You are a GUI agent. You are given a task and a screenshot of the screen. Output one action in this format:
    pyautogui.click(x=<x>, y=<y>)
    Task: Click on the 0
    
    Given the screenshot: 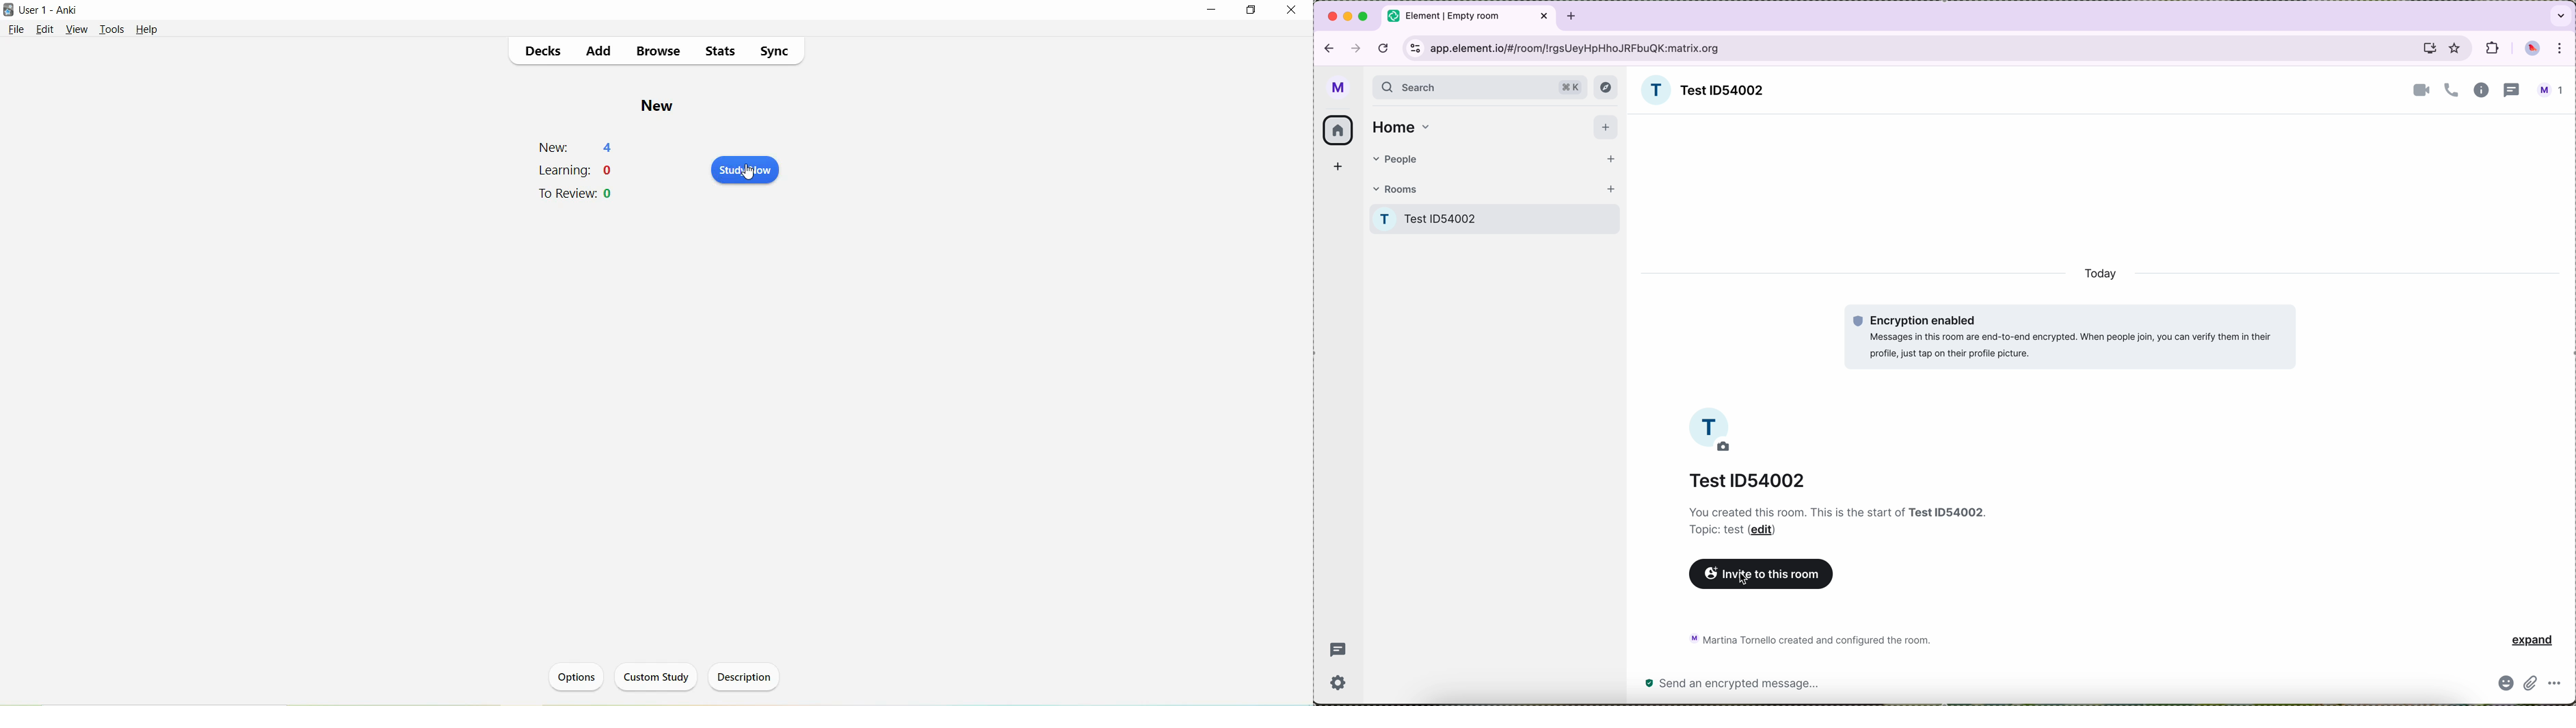 What is the action you would take?
    pyautogui.click(x=610, y=194)
    